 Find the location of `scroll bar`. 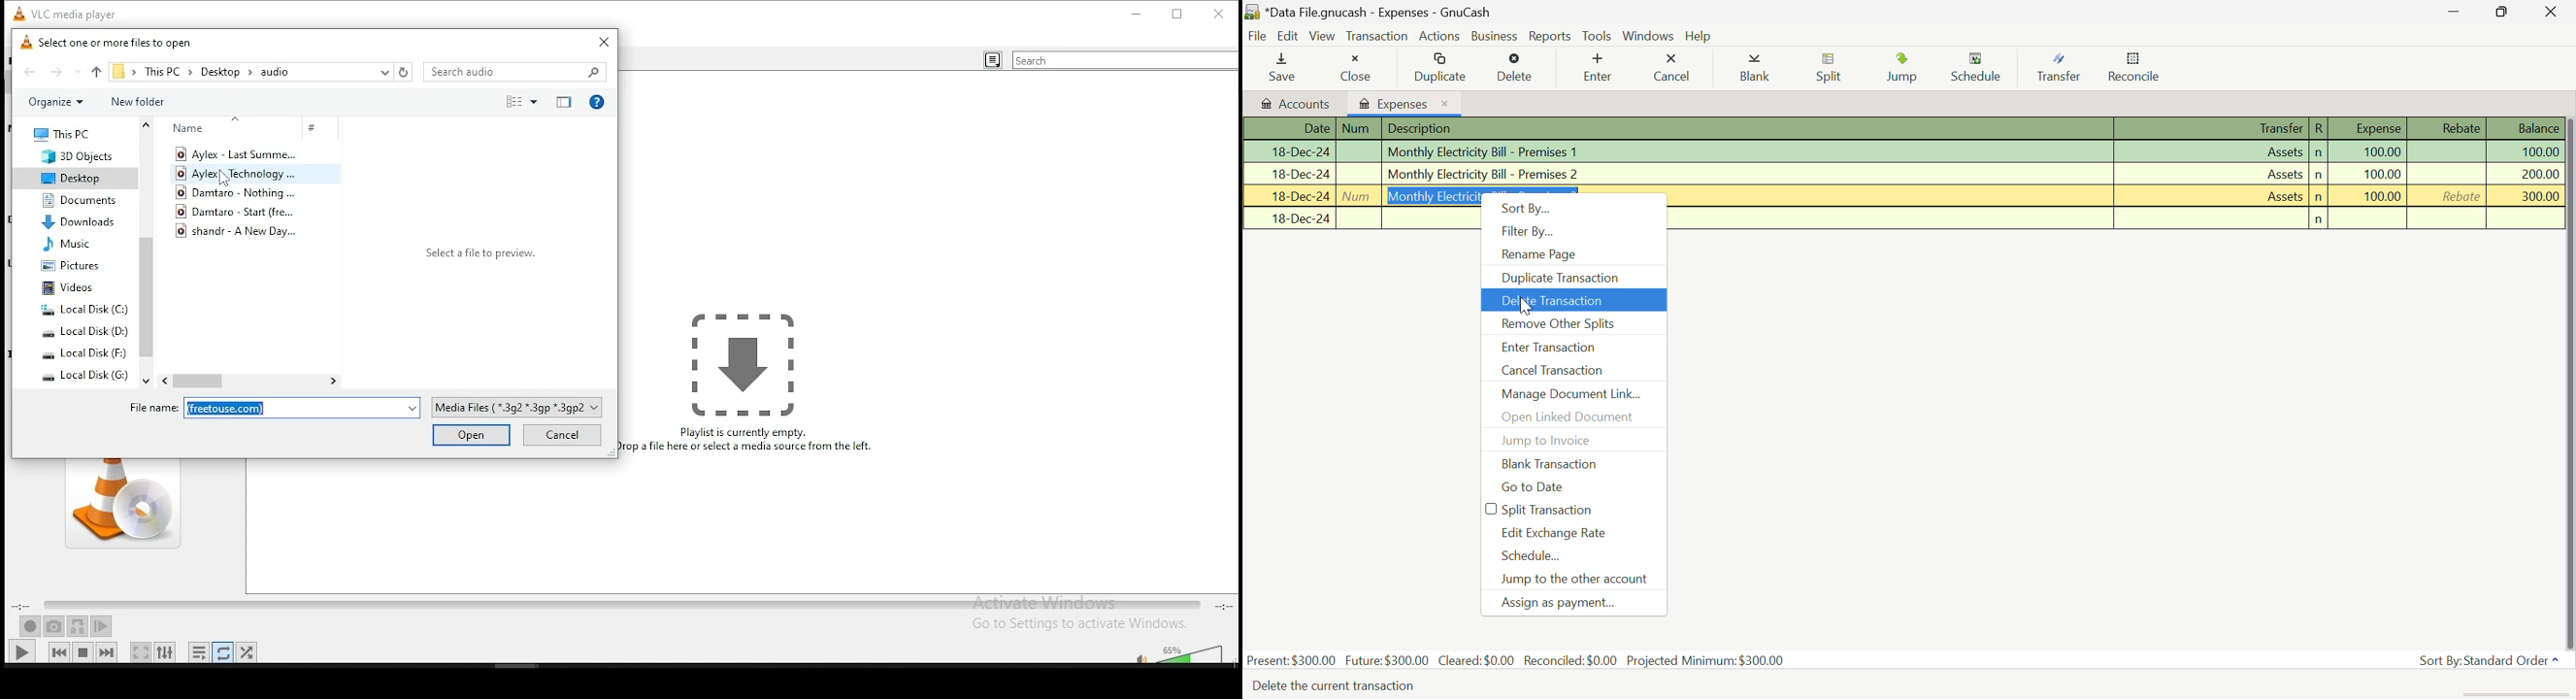

scroll bar is located at coordinates (249, 382).